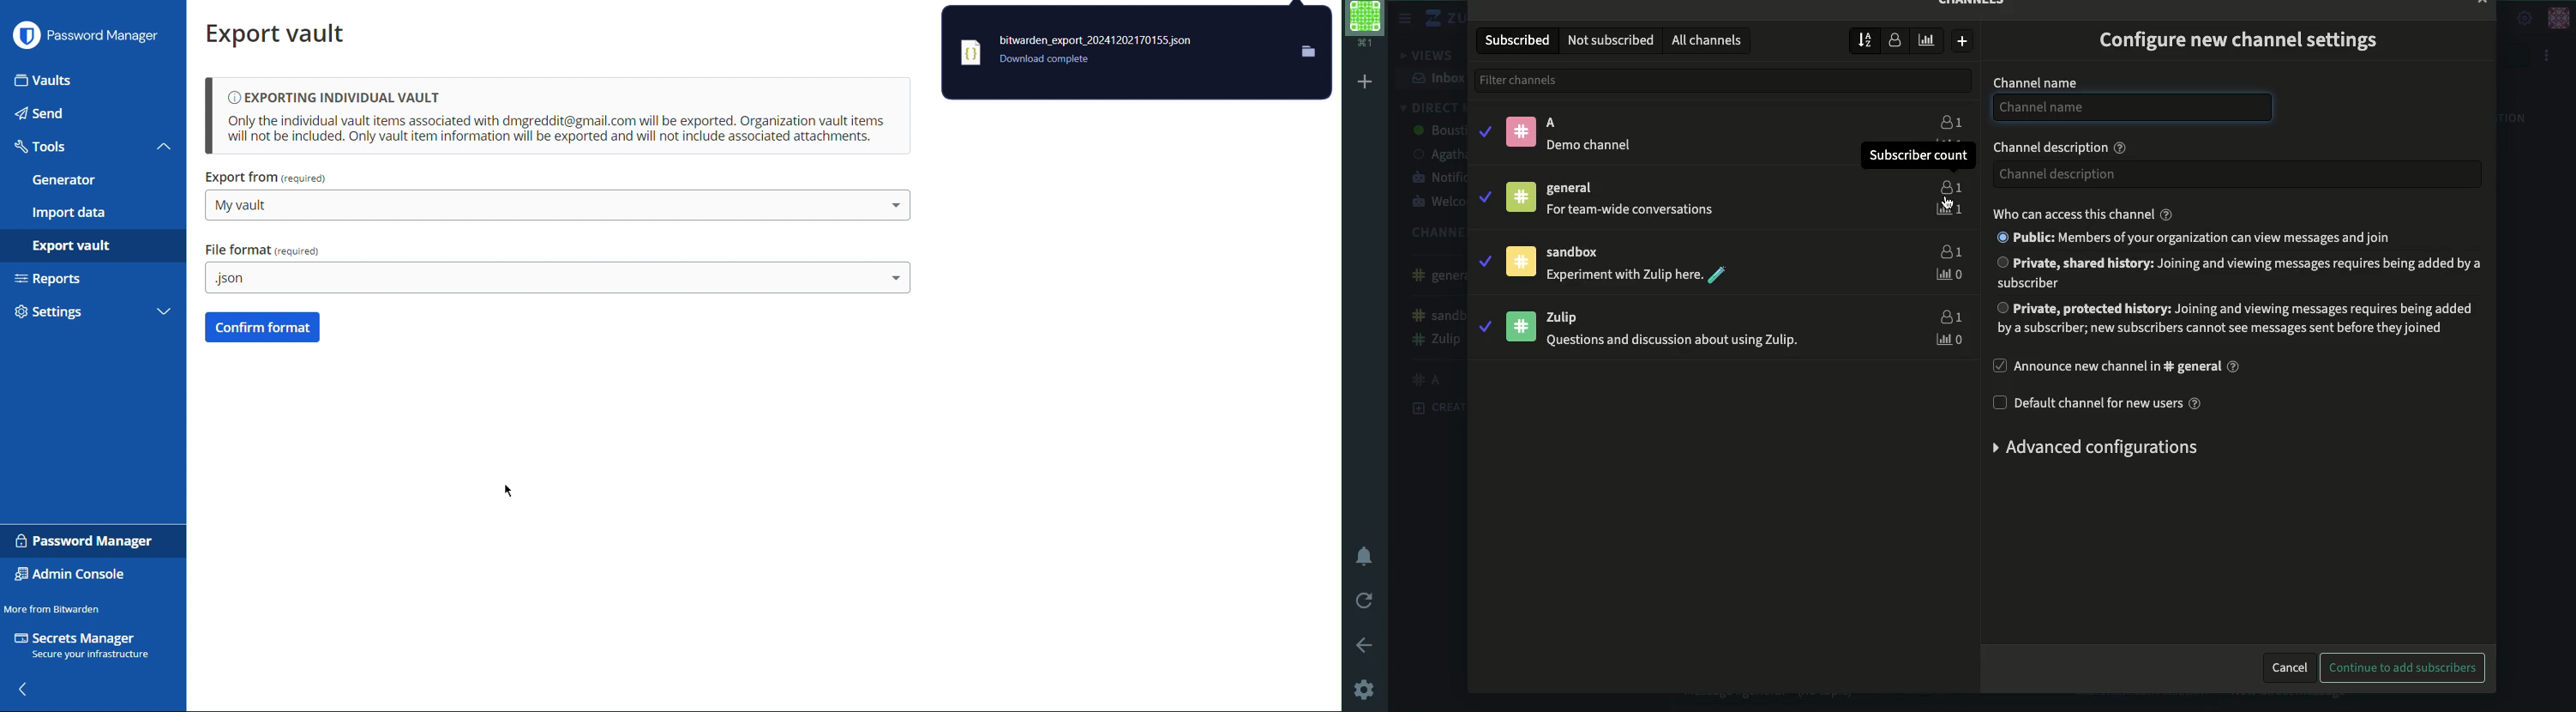 This screenshot has width=2576, height=728. What do you see at coordinates (1580, 252) in the screenshot?
I see `sandbox` at bounding box center [1580, 252].